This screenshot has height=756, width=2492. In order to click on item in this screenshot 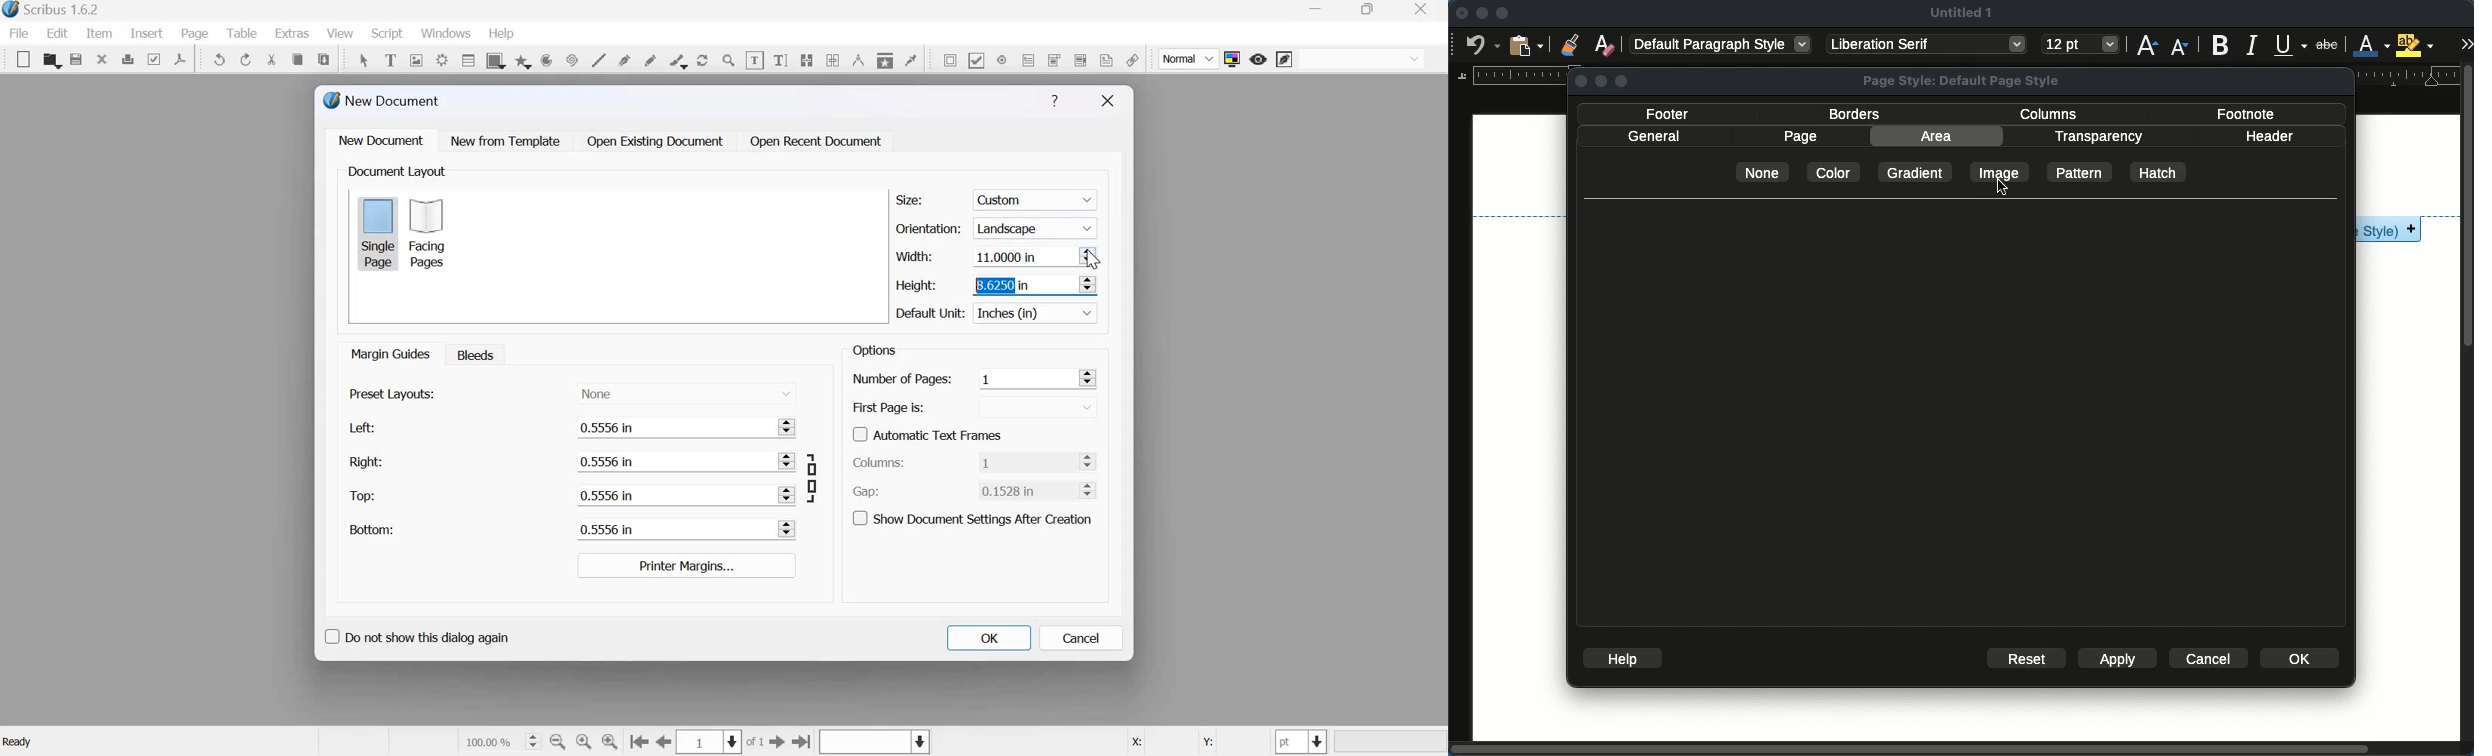, I will do `click(97, 33)`.